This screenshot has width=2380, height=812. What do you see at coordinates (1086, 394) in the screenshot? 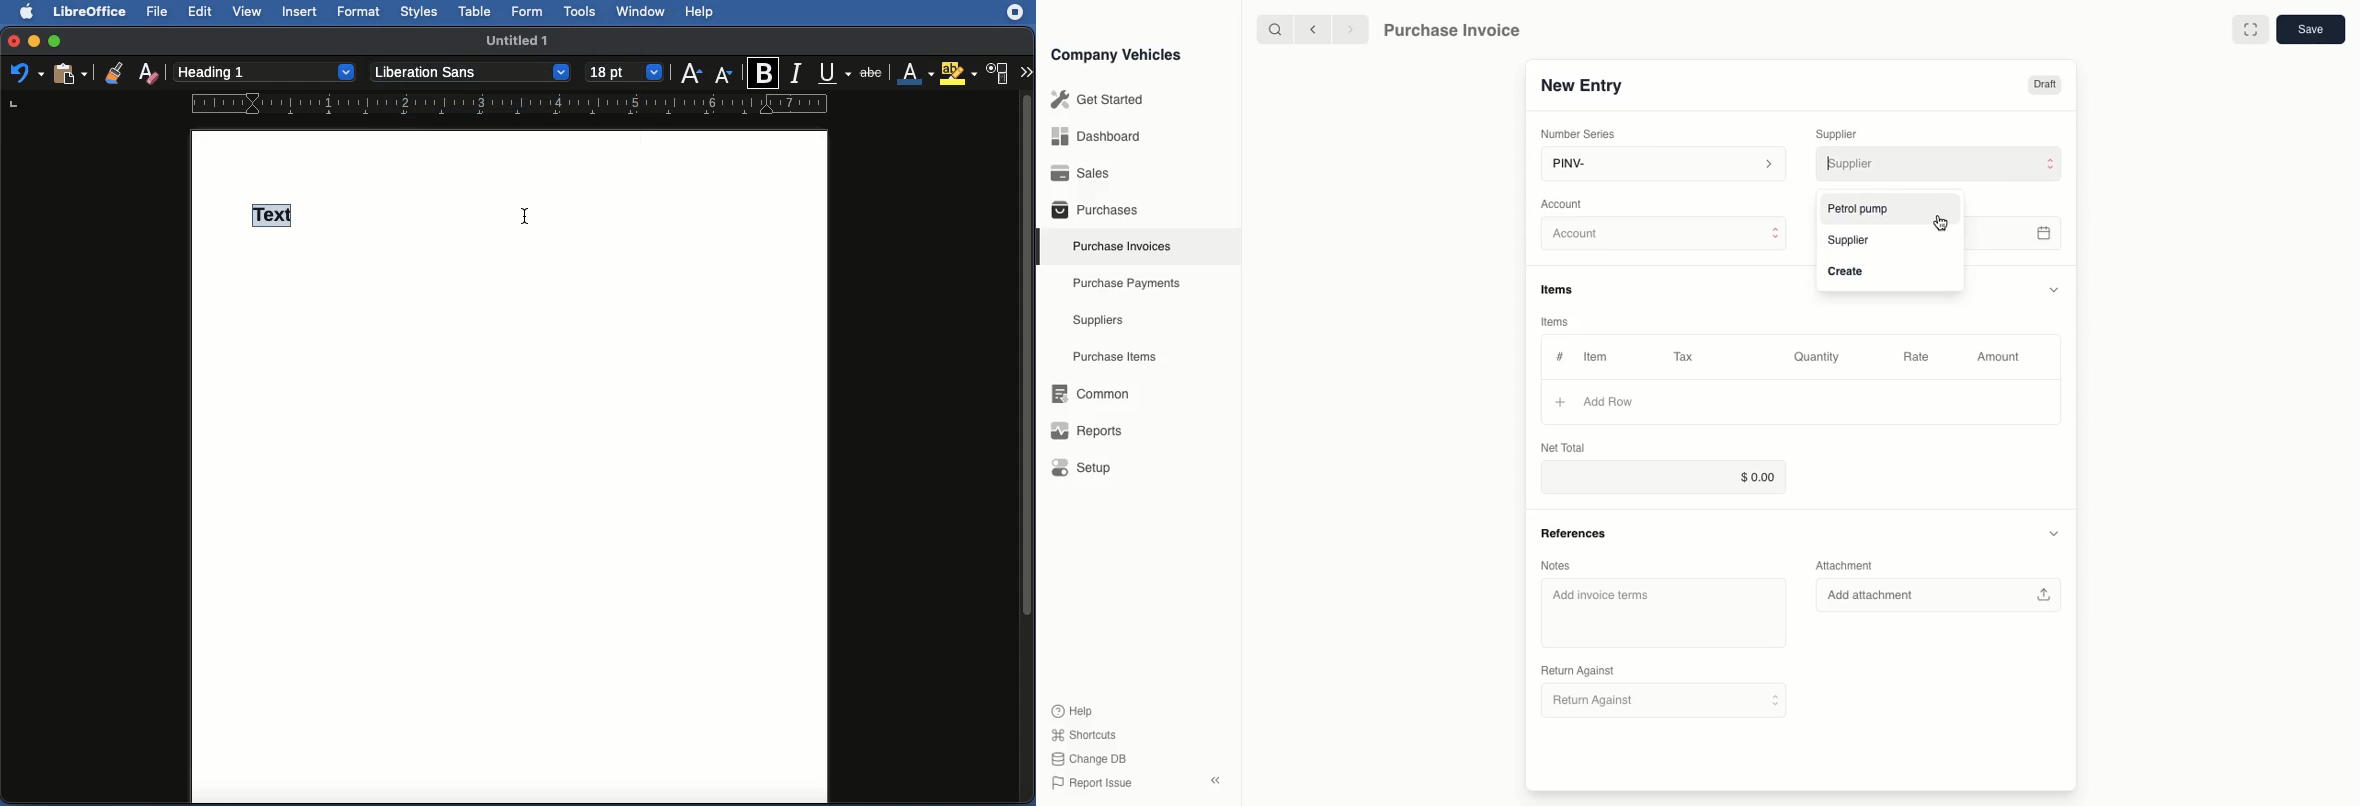
I see `Common` at bounding box center [1086, 394].